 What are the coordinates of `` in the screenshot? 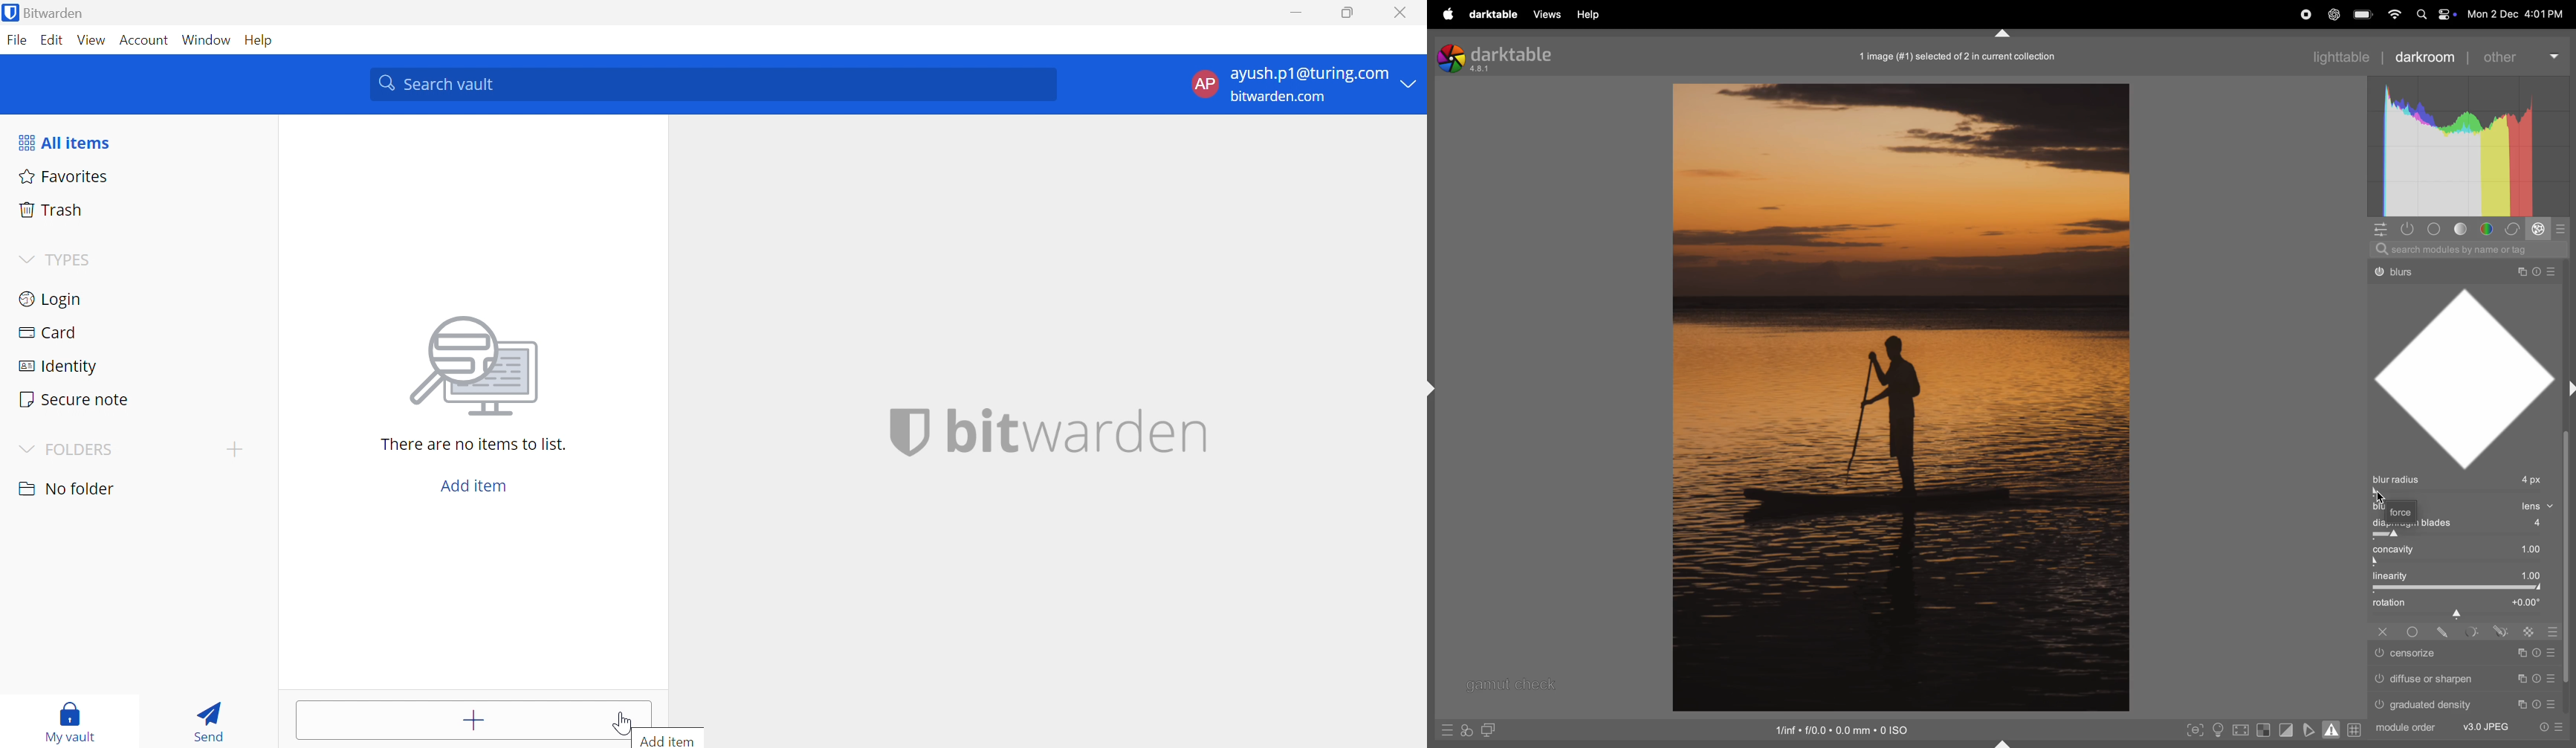 It's located at (2444, 632).